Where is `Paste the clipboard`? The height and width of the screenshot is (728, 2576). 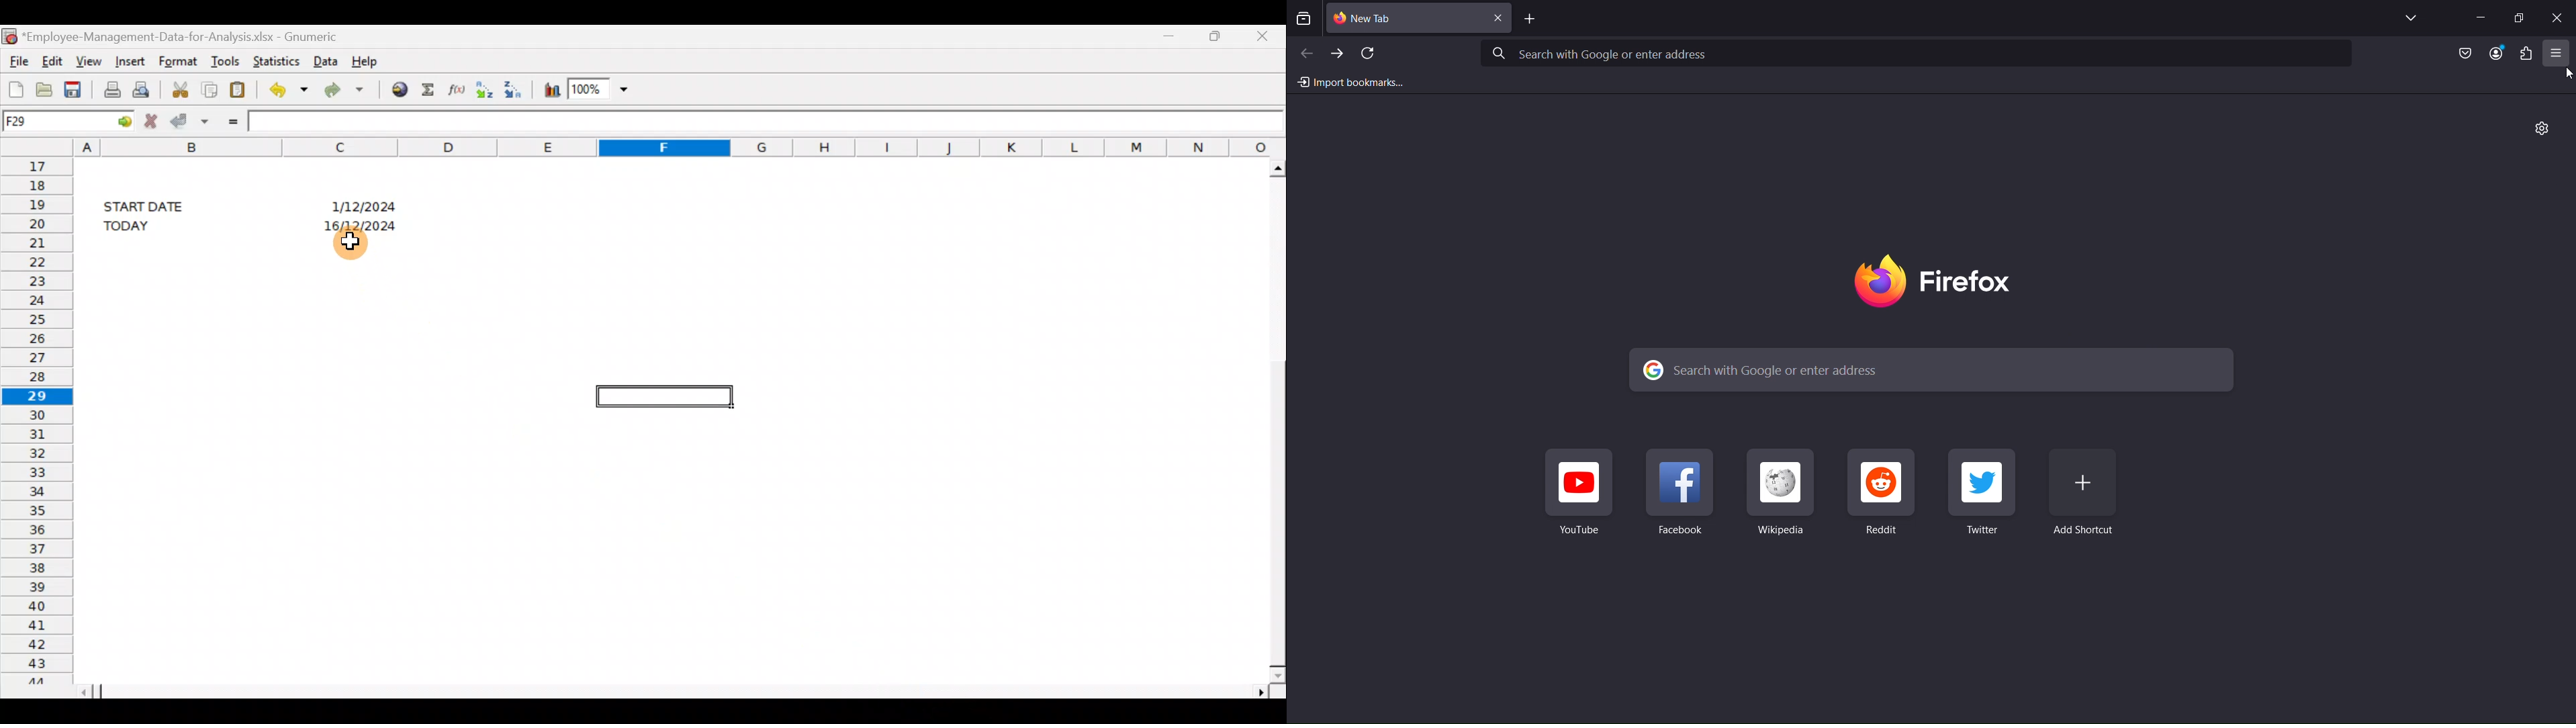
Paste the clipboard is located at coordinates (241, 87).